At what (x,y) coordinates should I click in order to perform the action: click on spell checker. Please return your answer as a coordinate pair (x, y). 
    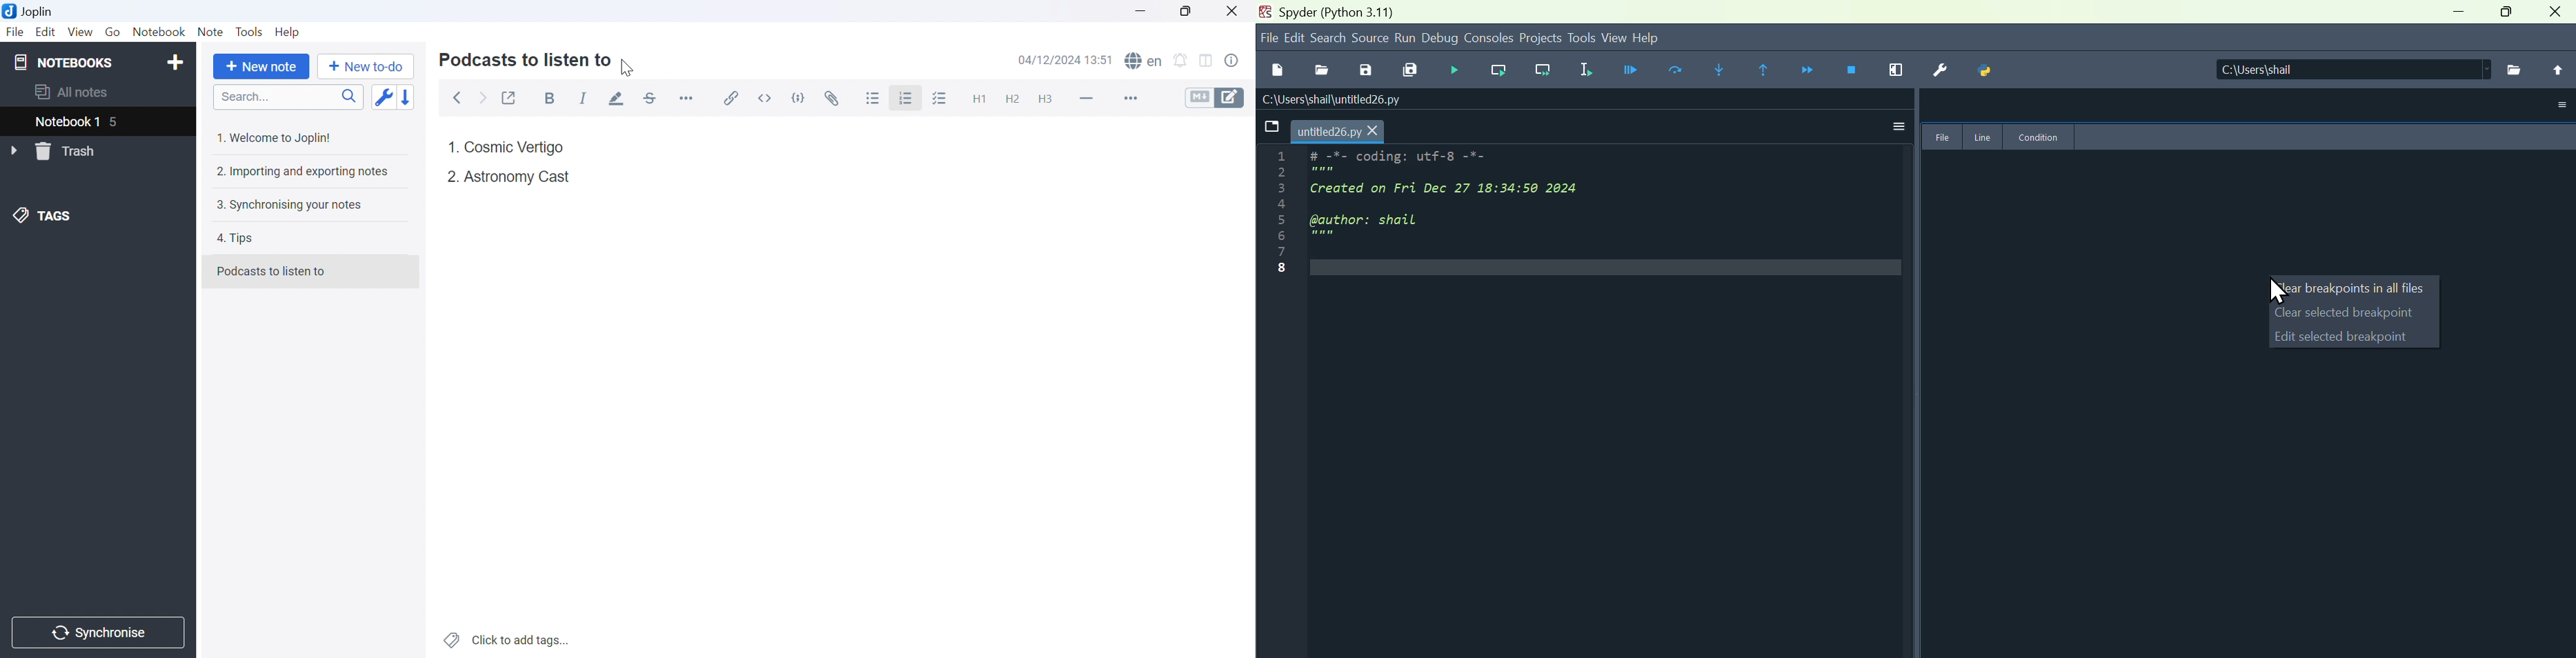
    Looking at the image, I should click on (1147, 61).